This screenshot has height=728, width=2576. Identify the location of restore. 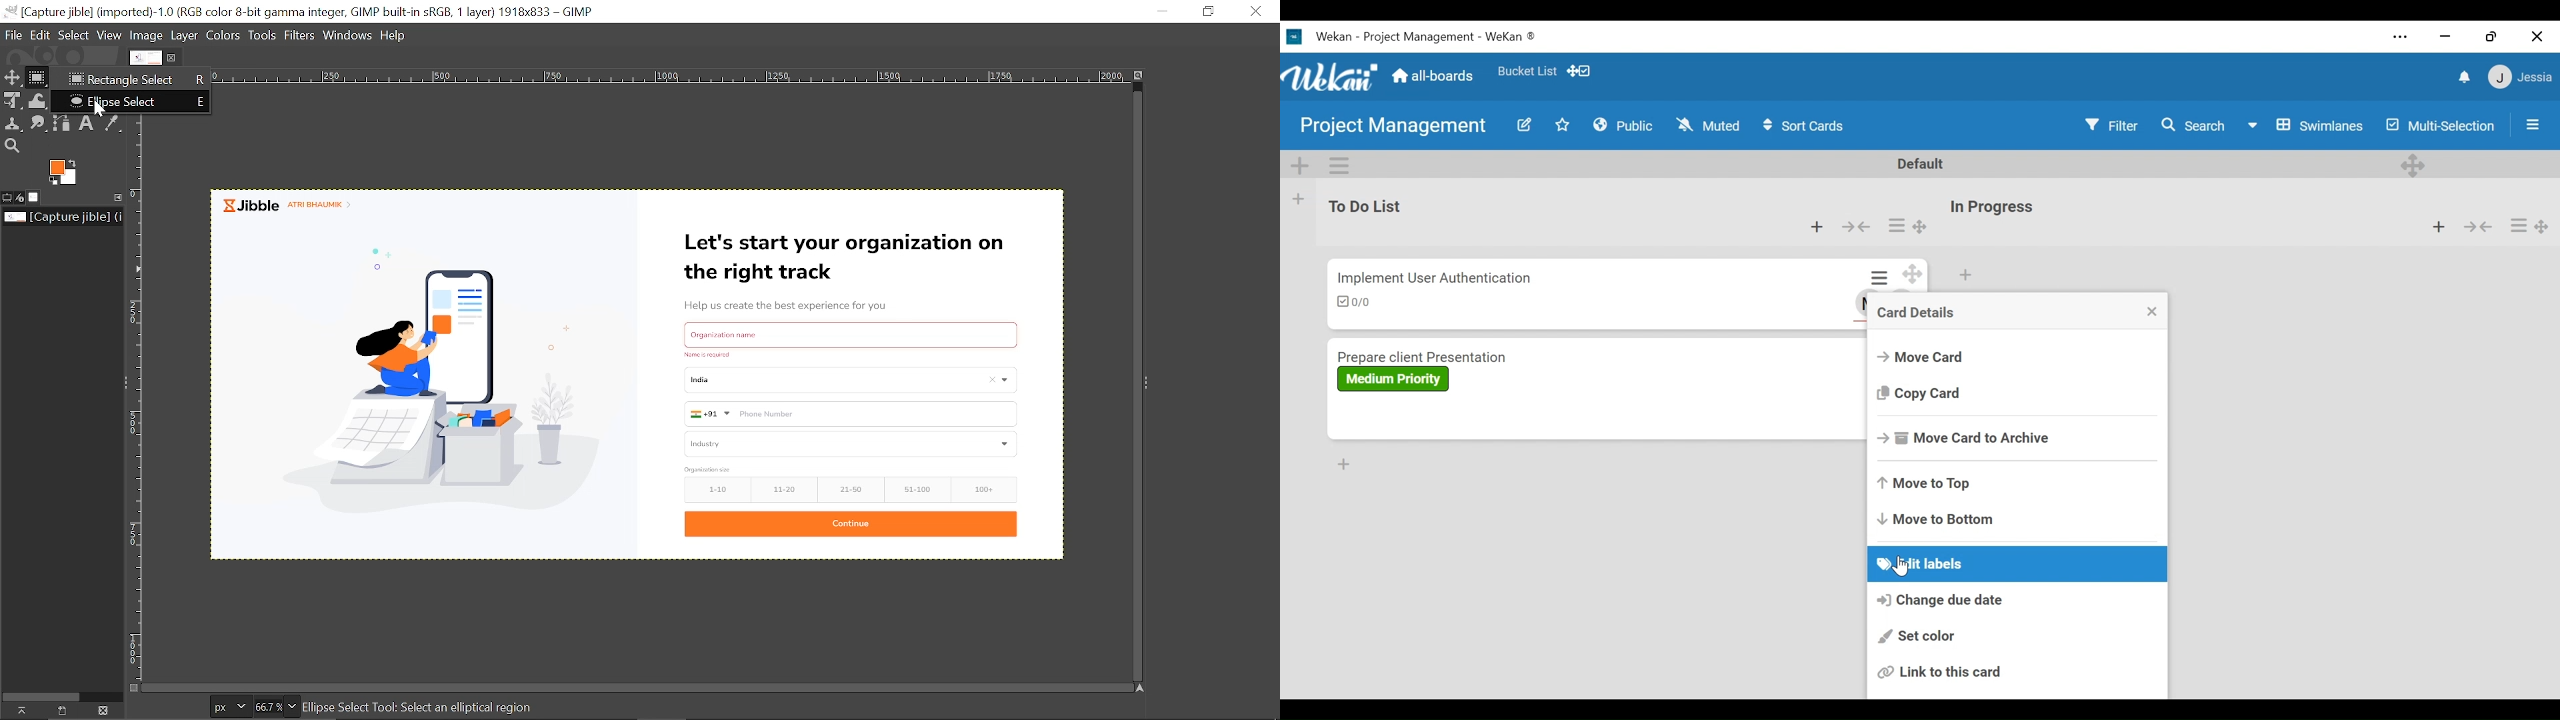
(2491, 36).